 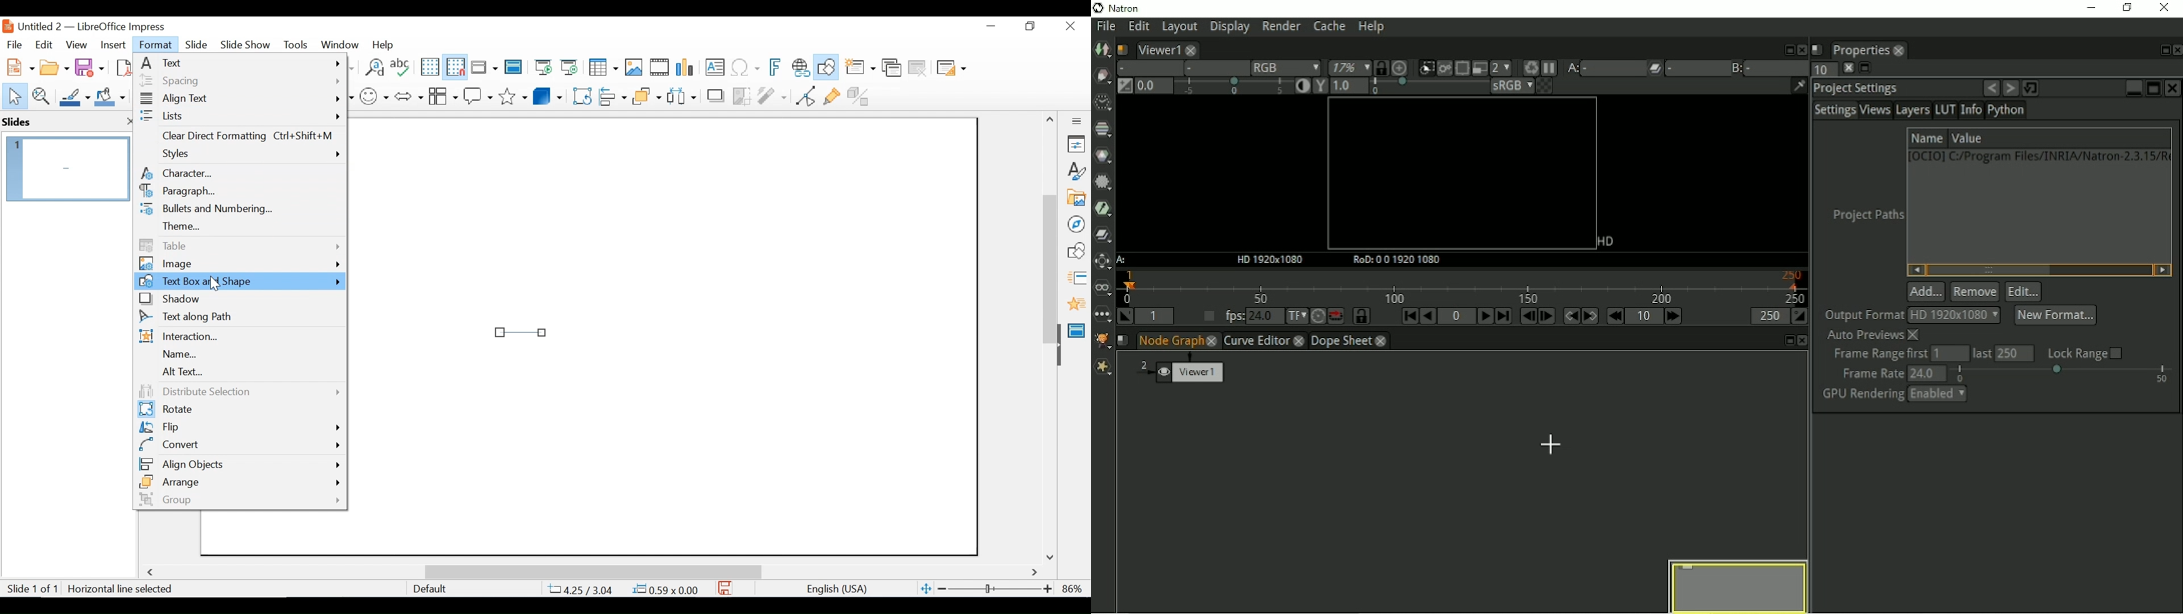 What do you see at coordinates (892, 68) in the screenshot?
I see `Duplicate slide` at bounding box center [892, 68].